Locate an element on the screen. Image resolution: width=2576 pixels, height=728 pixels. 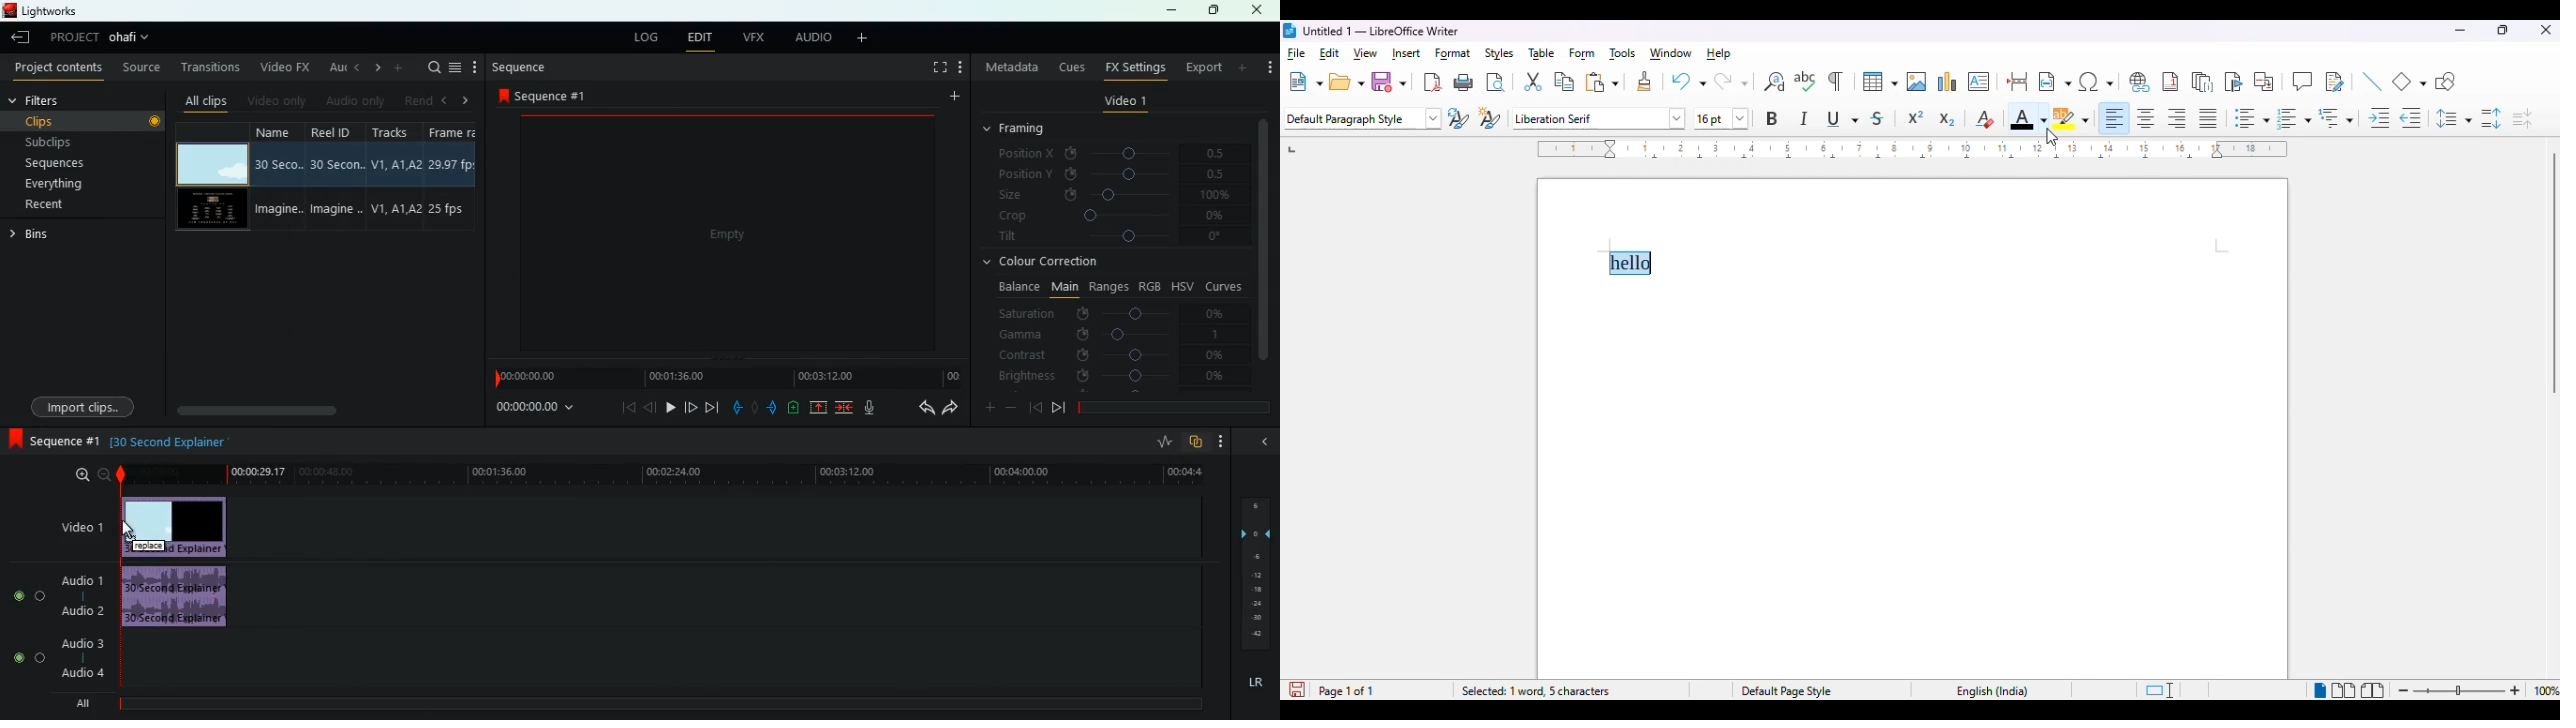
print is located at coordinates (1463, 83).